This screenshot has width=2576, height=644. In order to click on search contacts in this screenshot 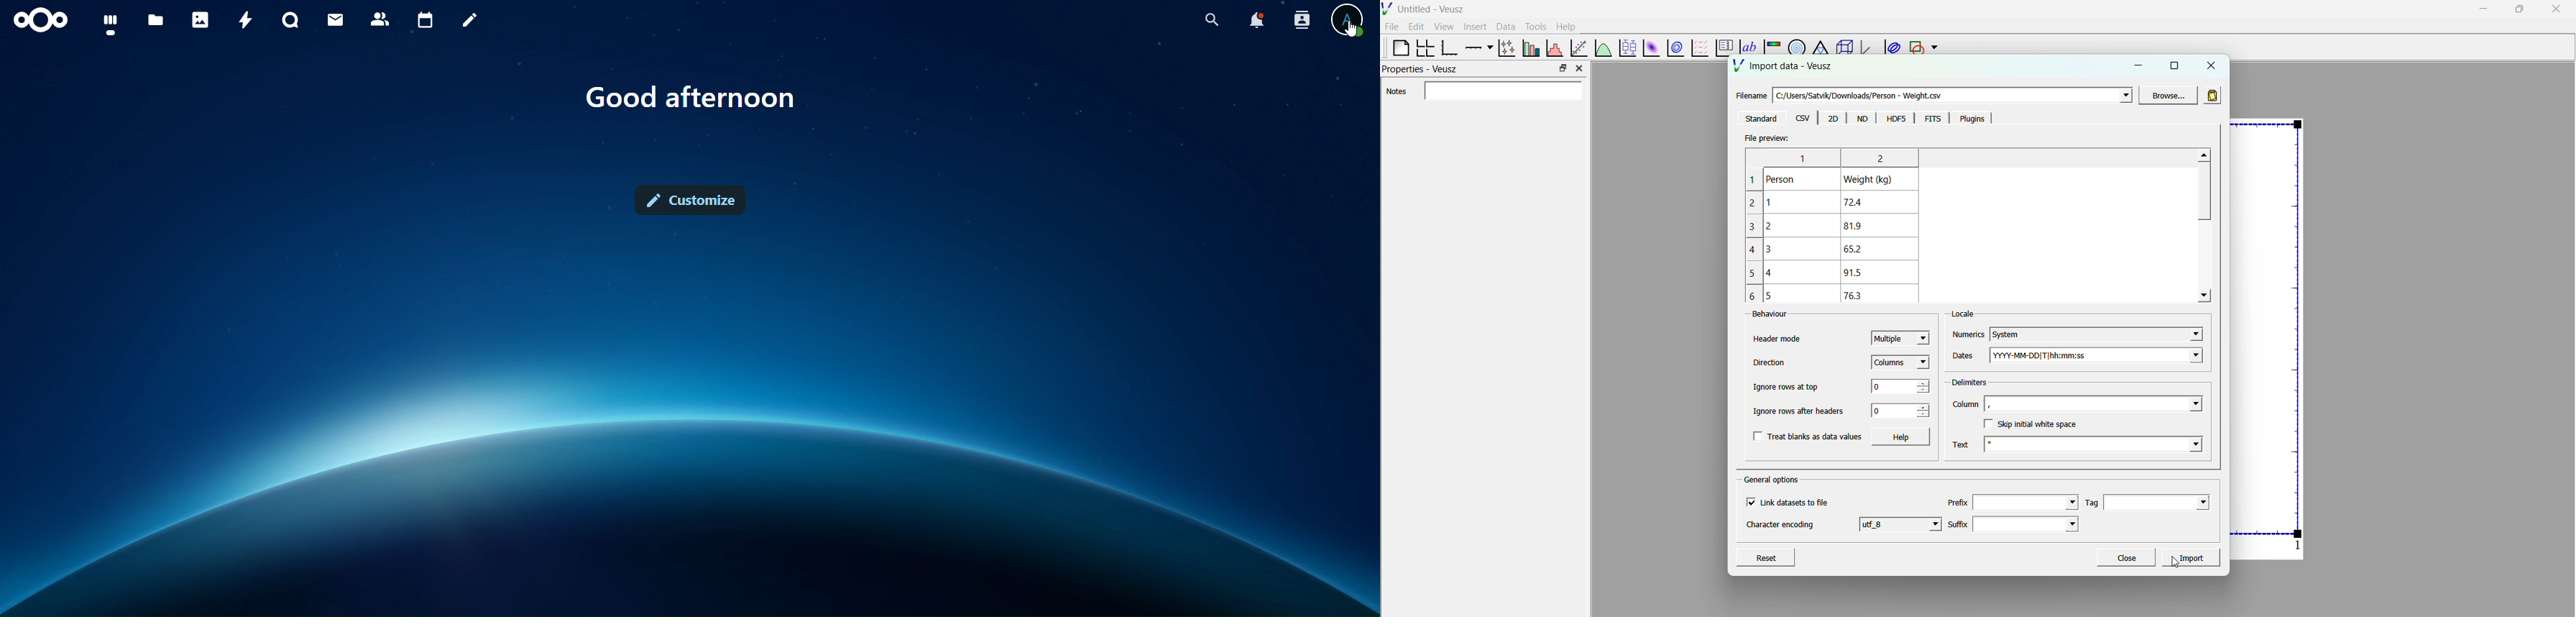, I will do `click(1302, 20)`.